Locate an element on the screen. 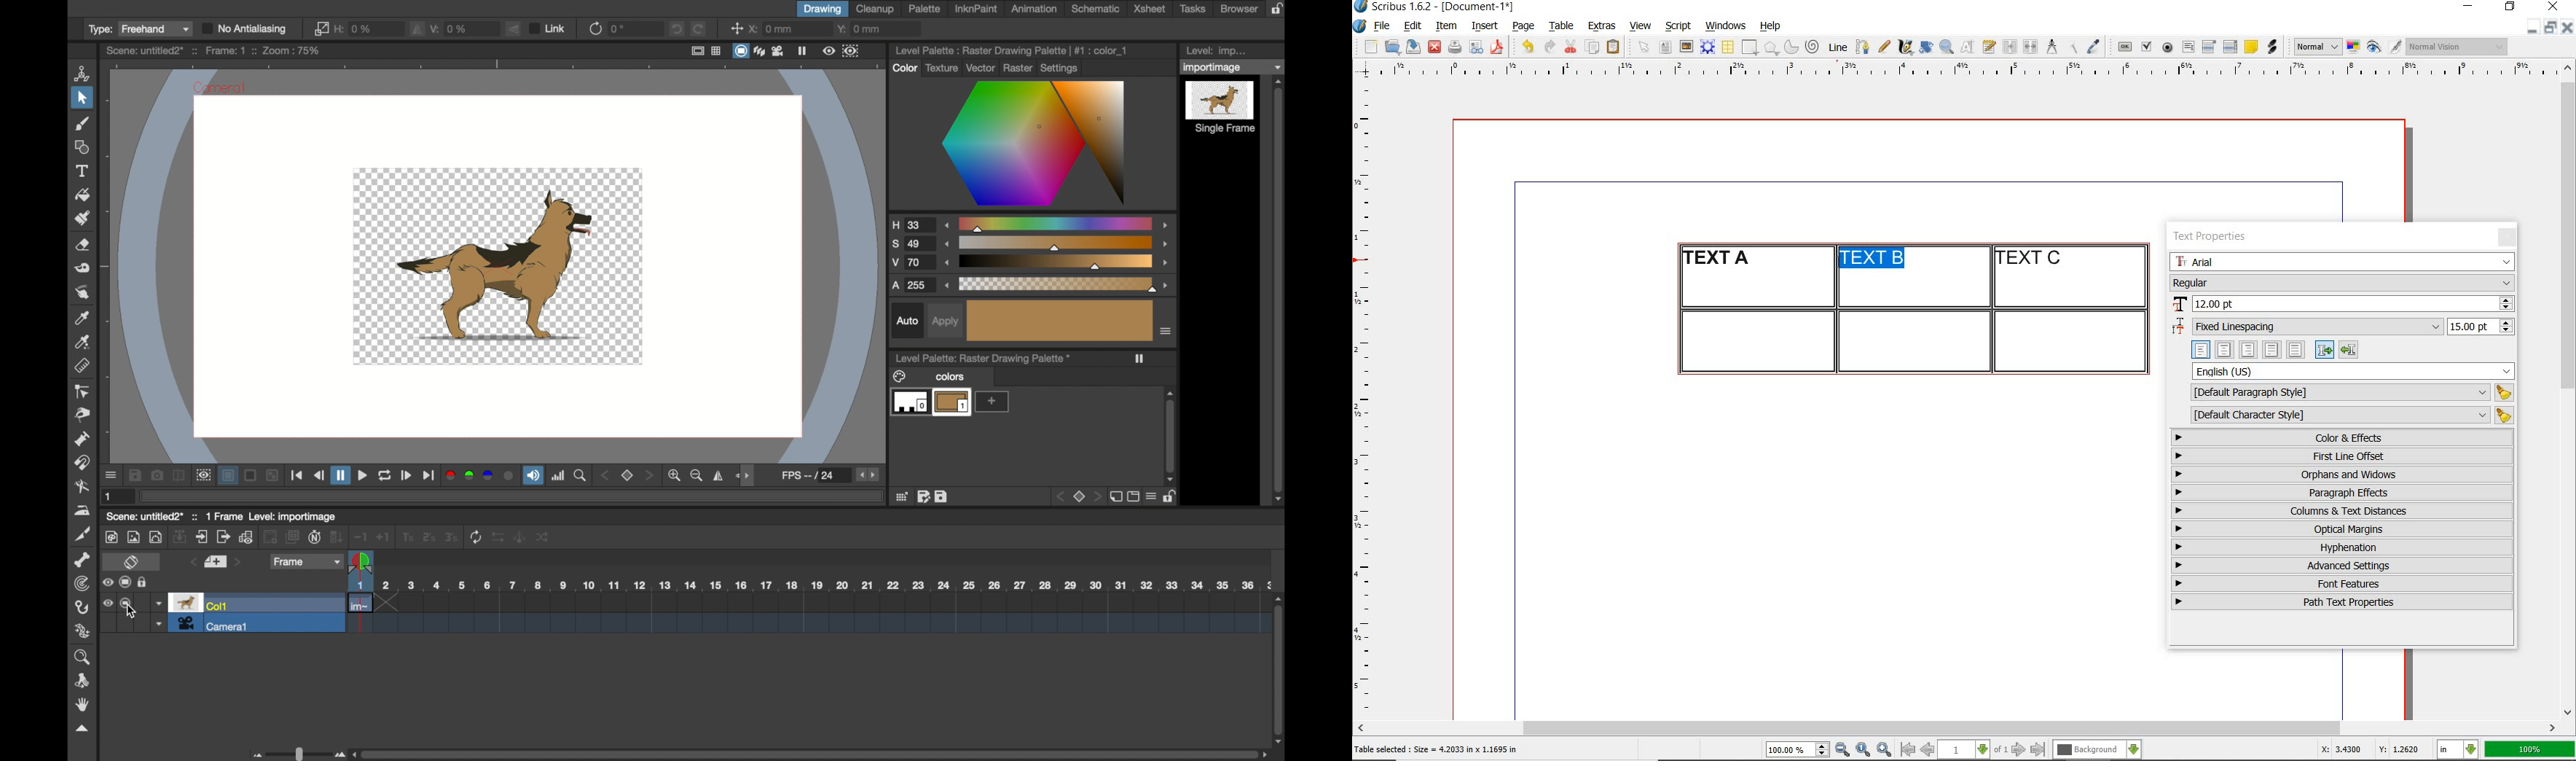 This screenshot has width=2576, height=784. type tool is located at coordinates (82, 171).